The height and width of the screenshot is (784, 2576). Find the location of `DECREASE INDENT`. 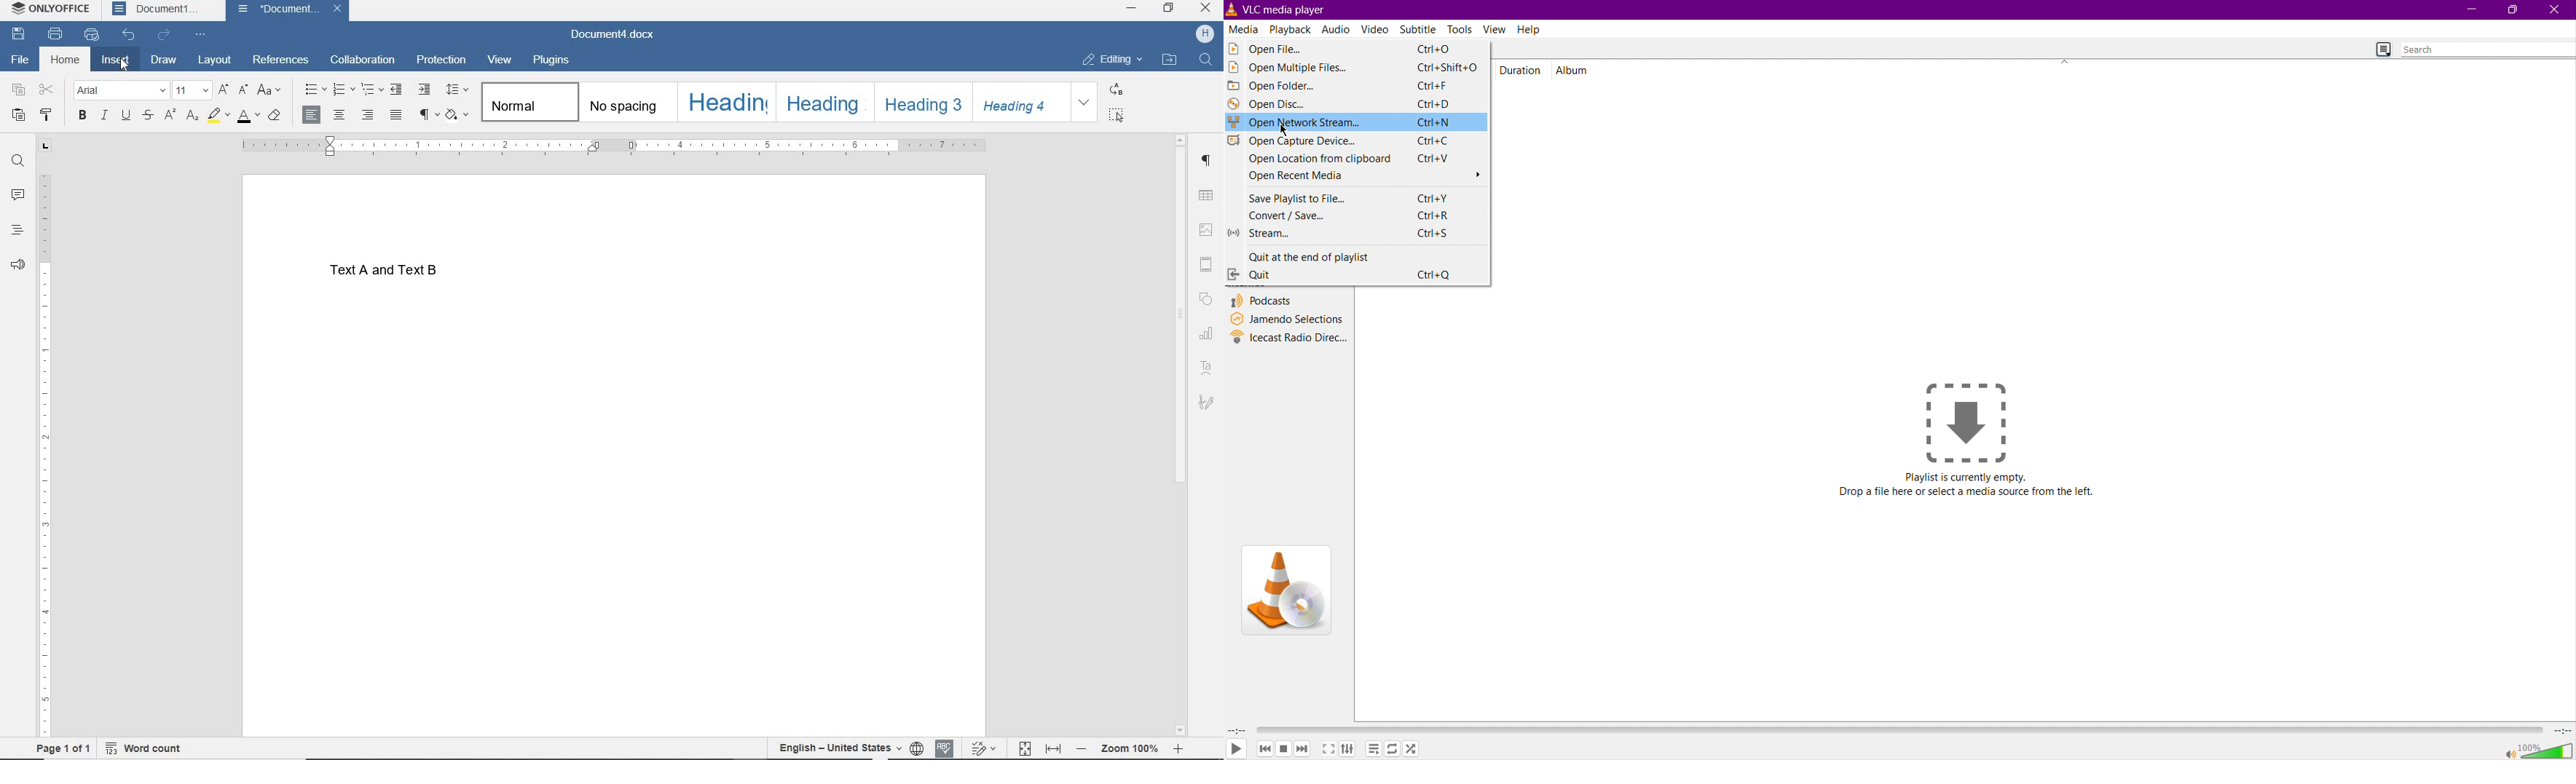

DECREASE INDENT is located at coordinates (398, 90).